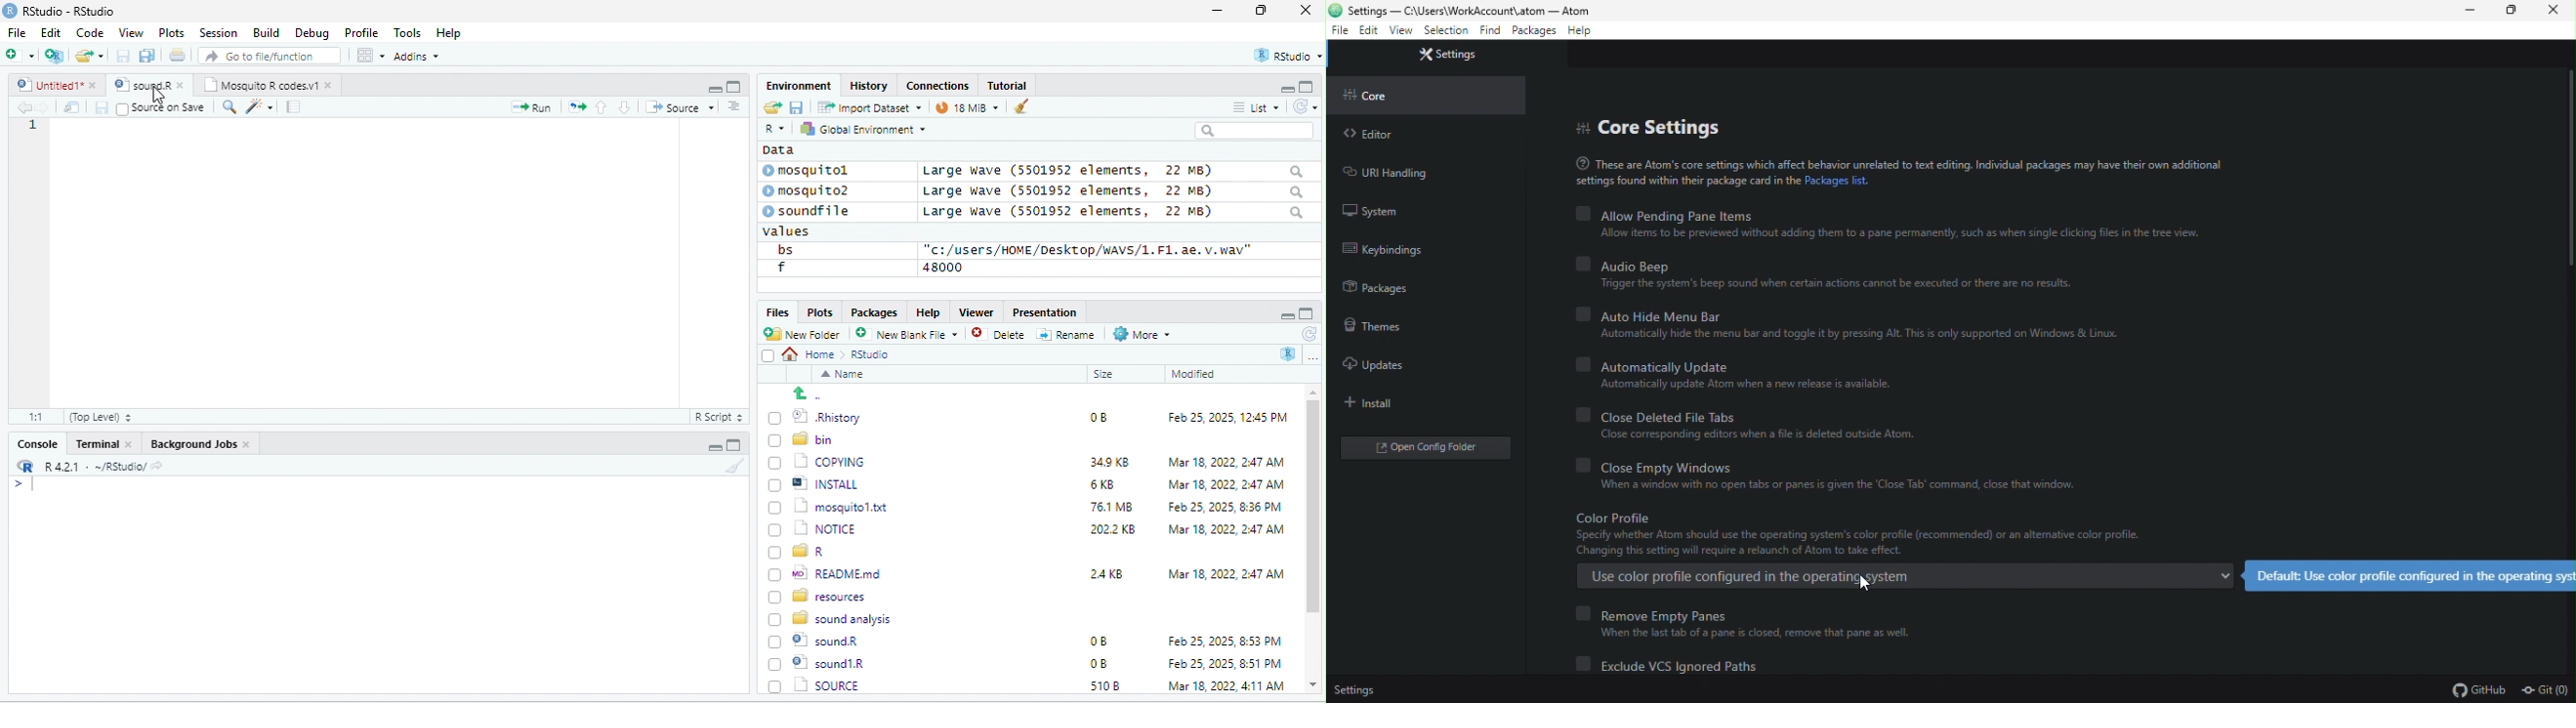  What do you see at coordinates (1221, 486) in the screenshot?
I see `Mar 18, 2022, 2:47 AM` at bounding box center [1221, 486].